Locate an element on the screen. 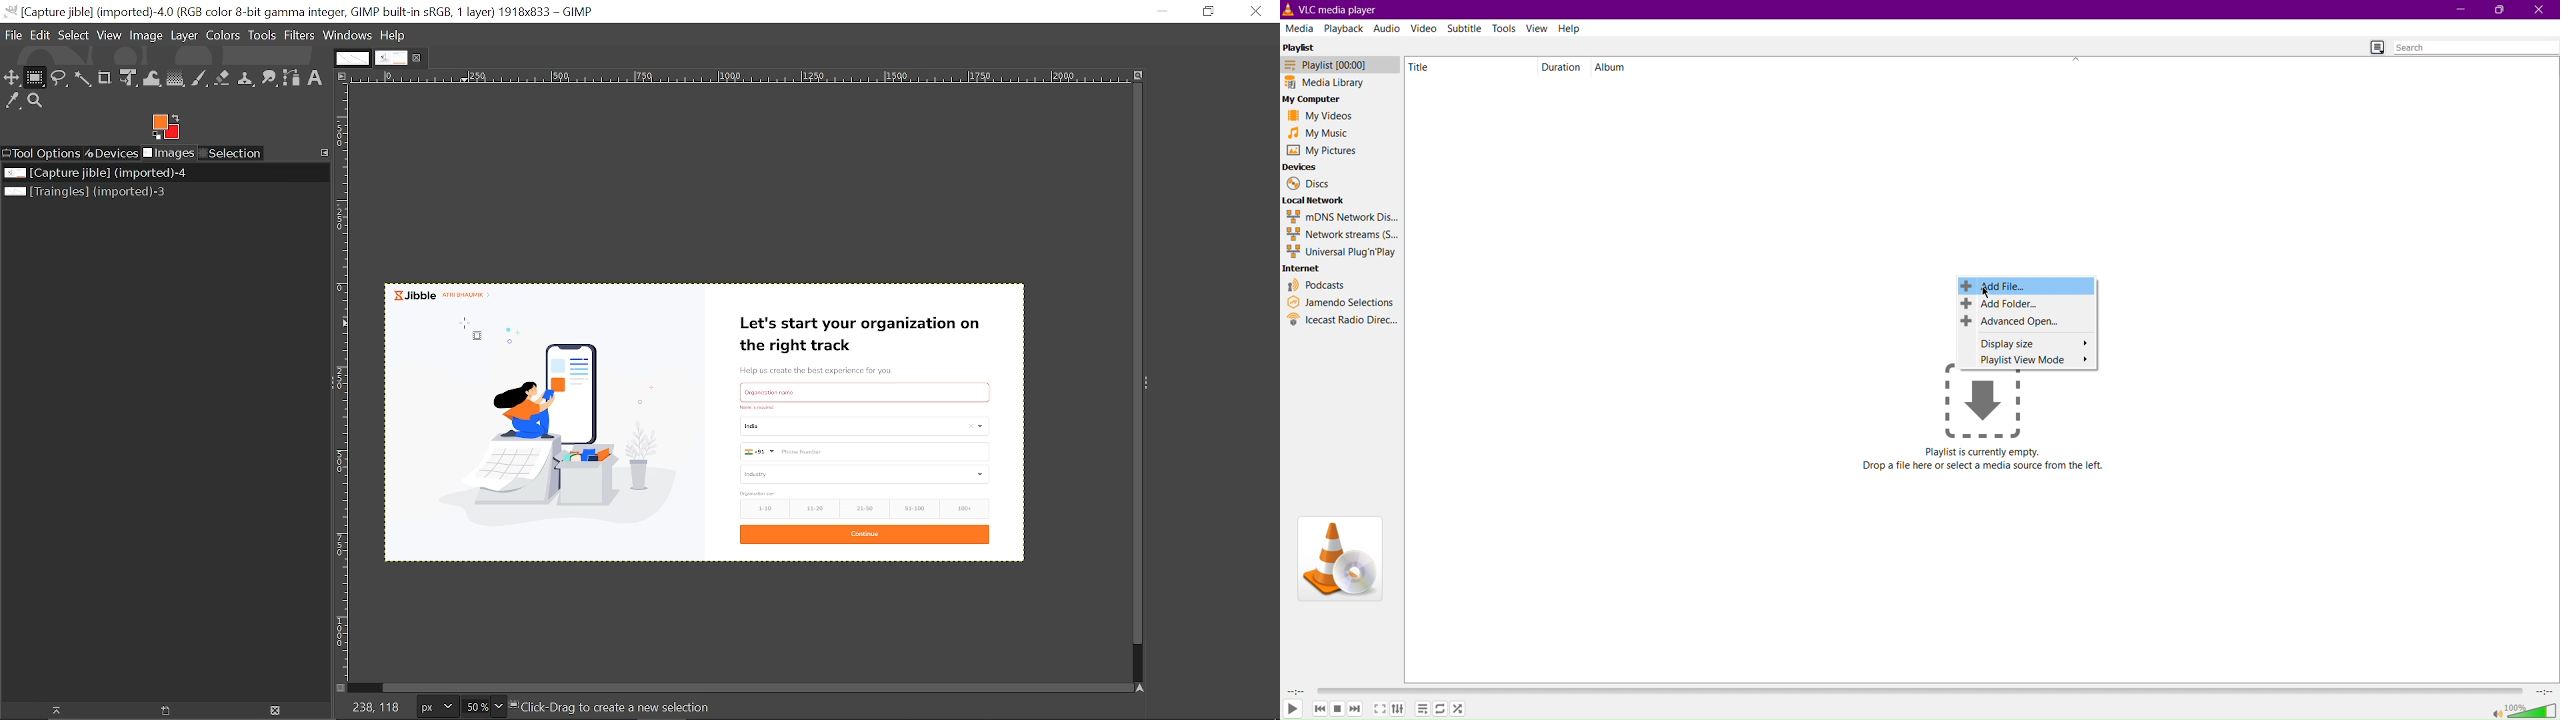 The image size is (2576, 728). Crop tool is located at coordinates (104, 77).